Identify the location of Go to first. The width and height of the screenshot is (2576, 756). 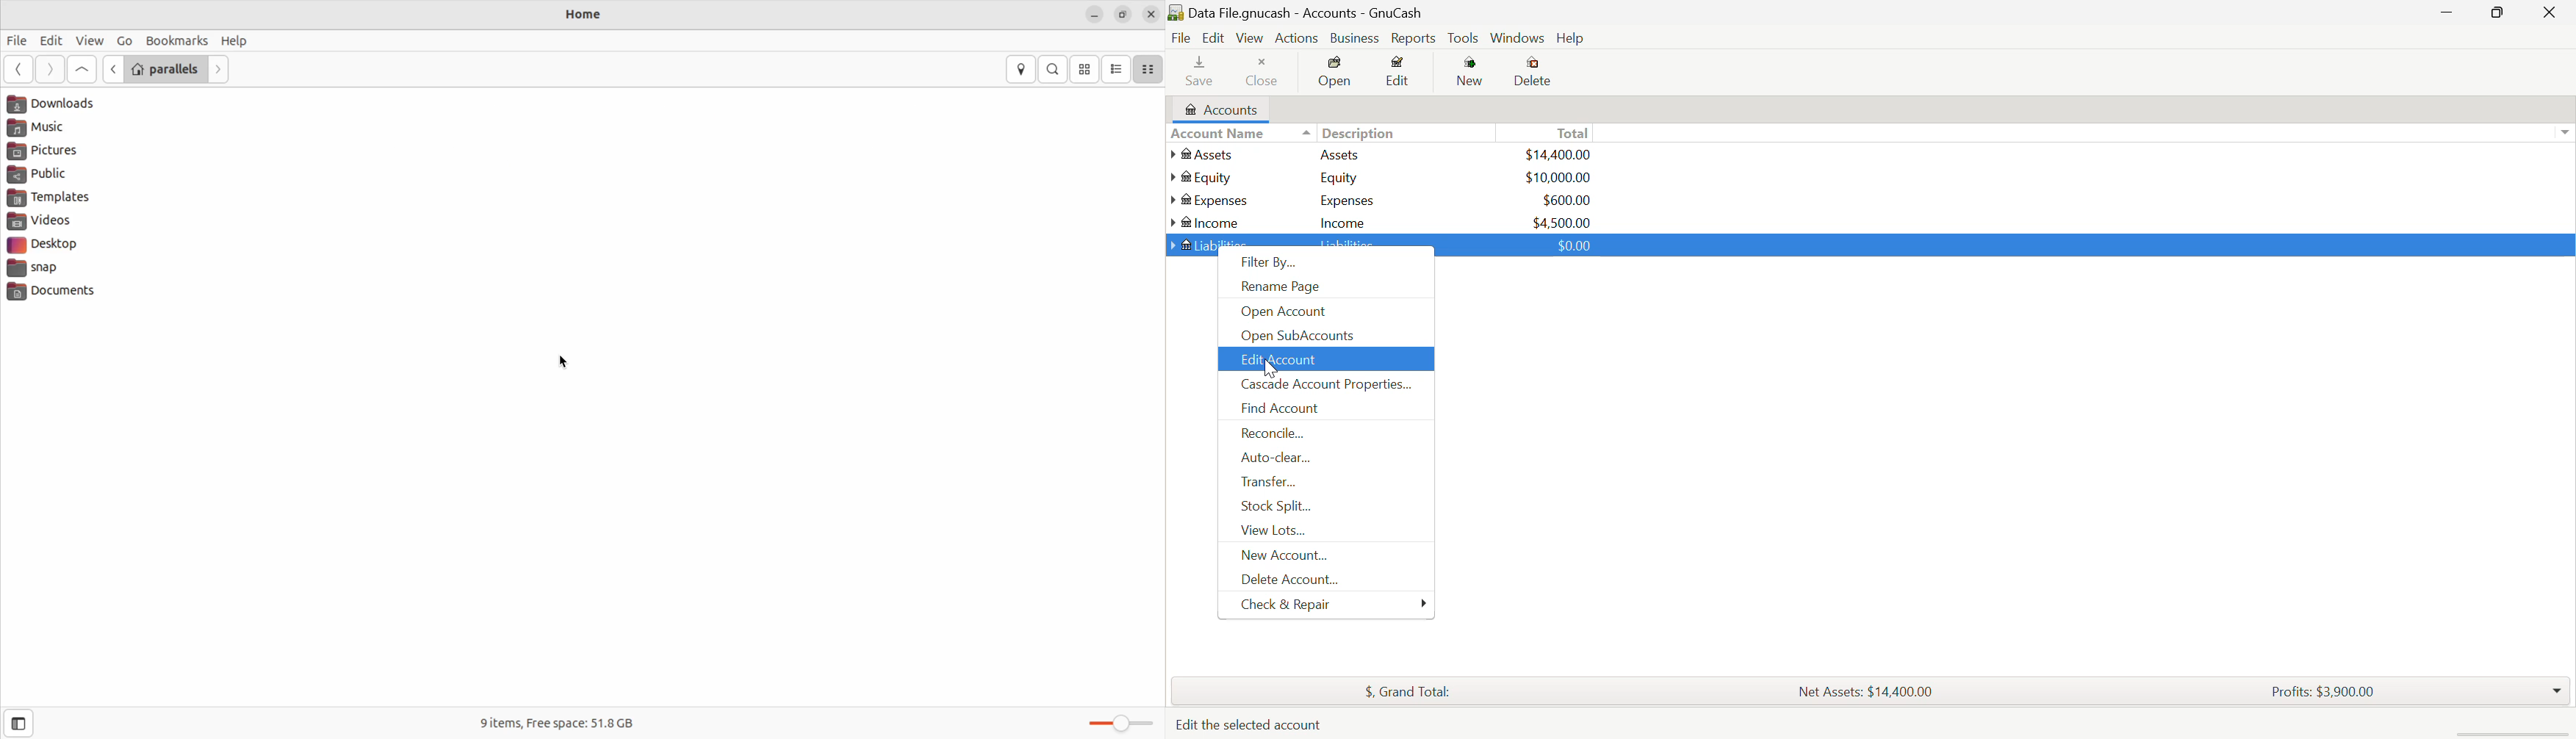
(82, 69).